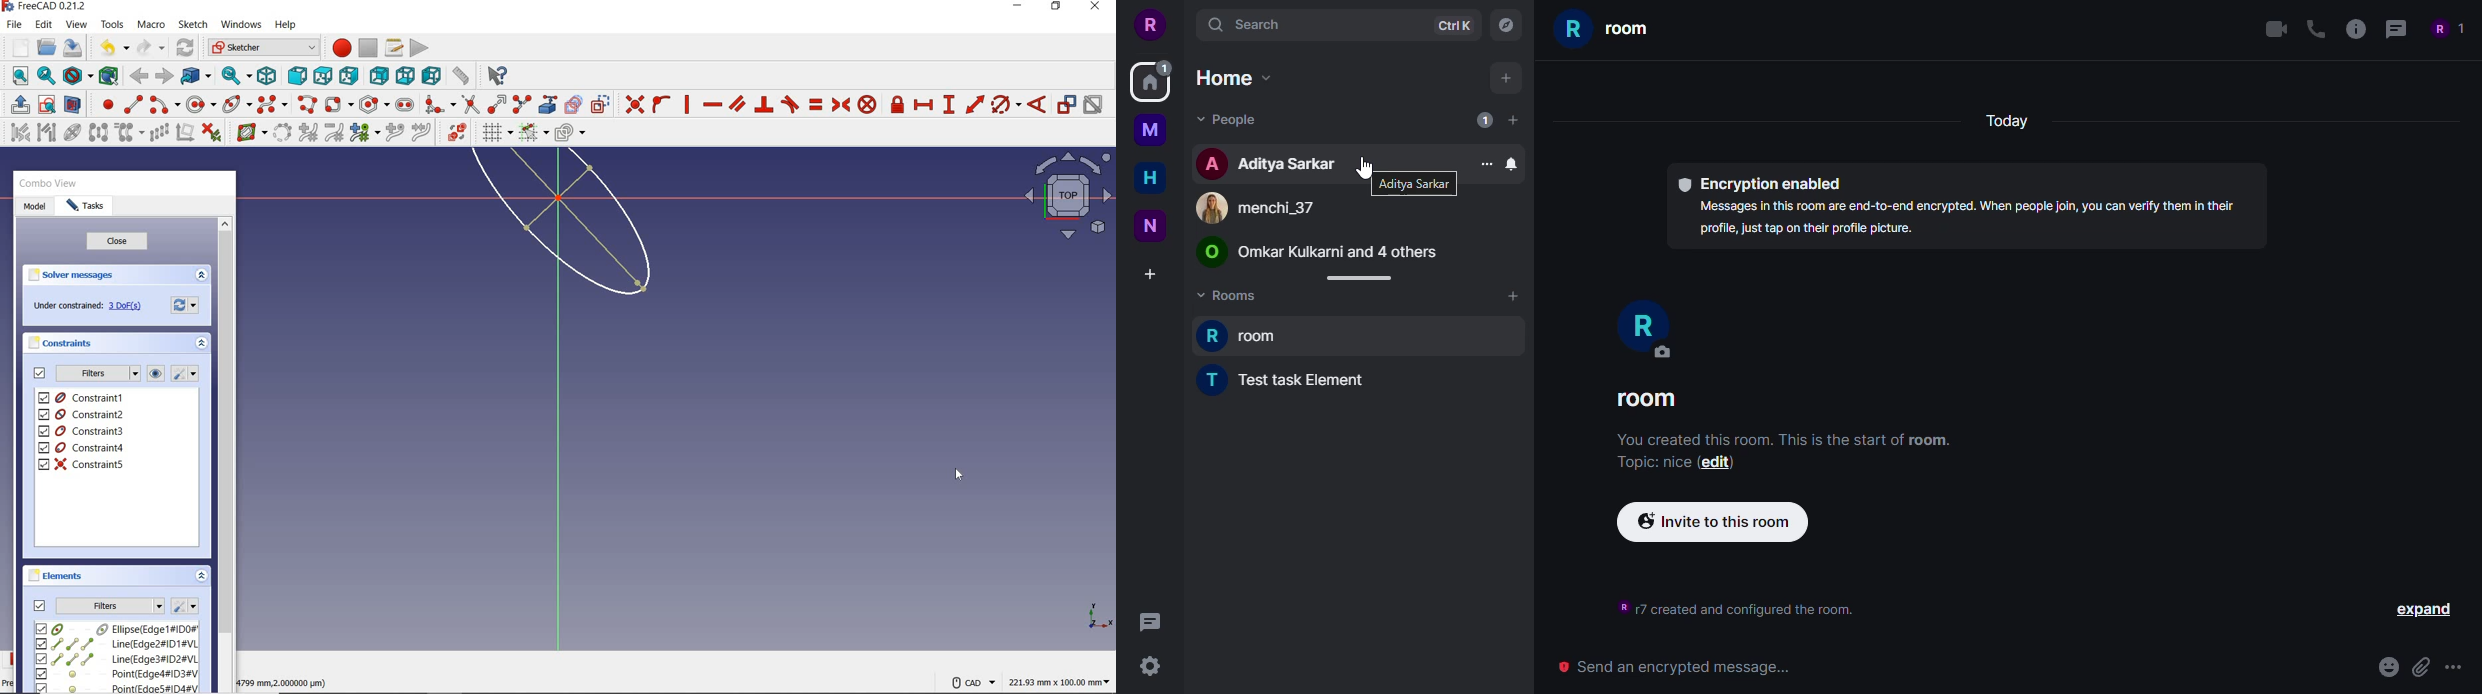  I want to click on constrain tangent, so click(791, 103).